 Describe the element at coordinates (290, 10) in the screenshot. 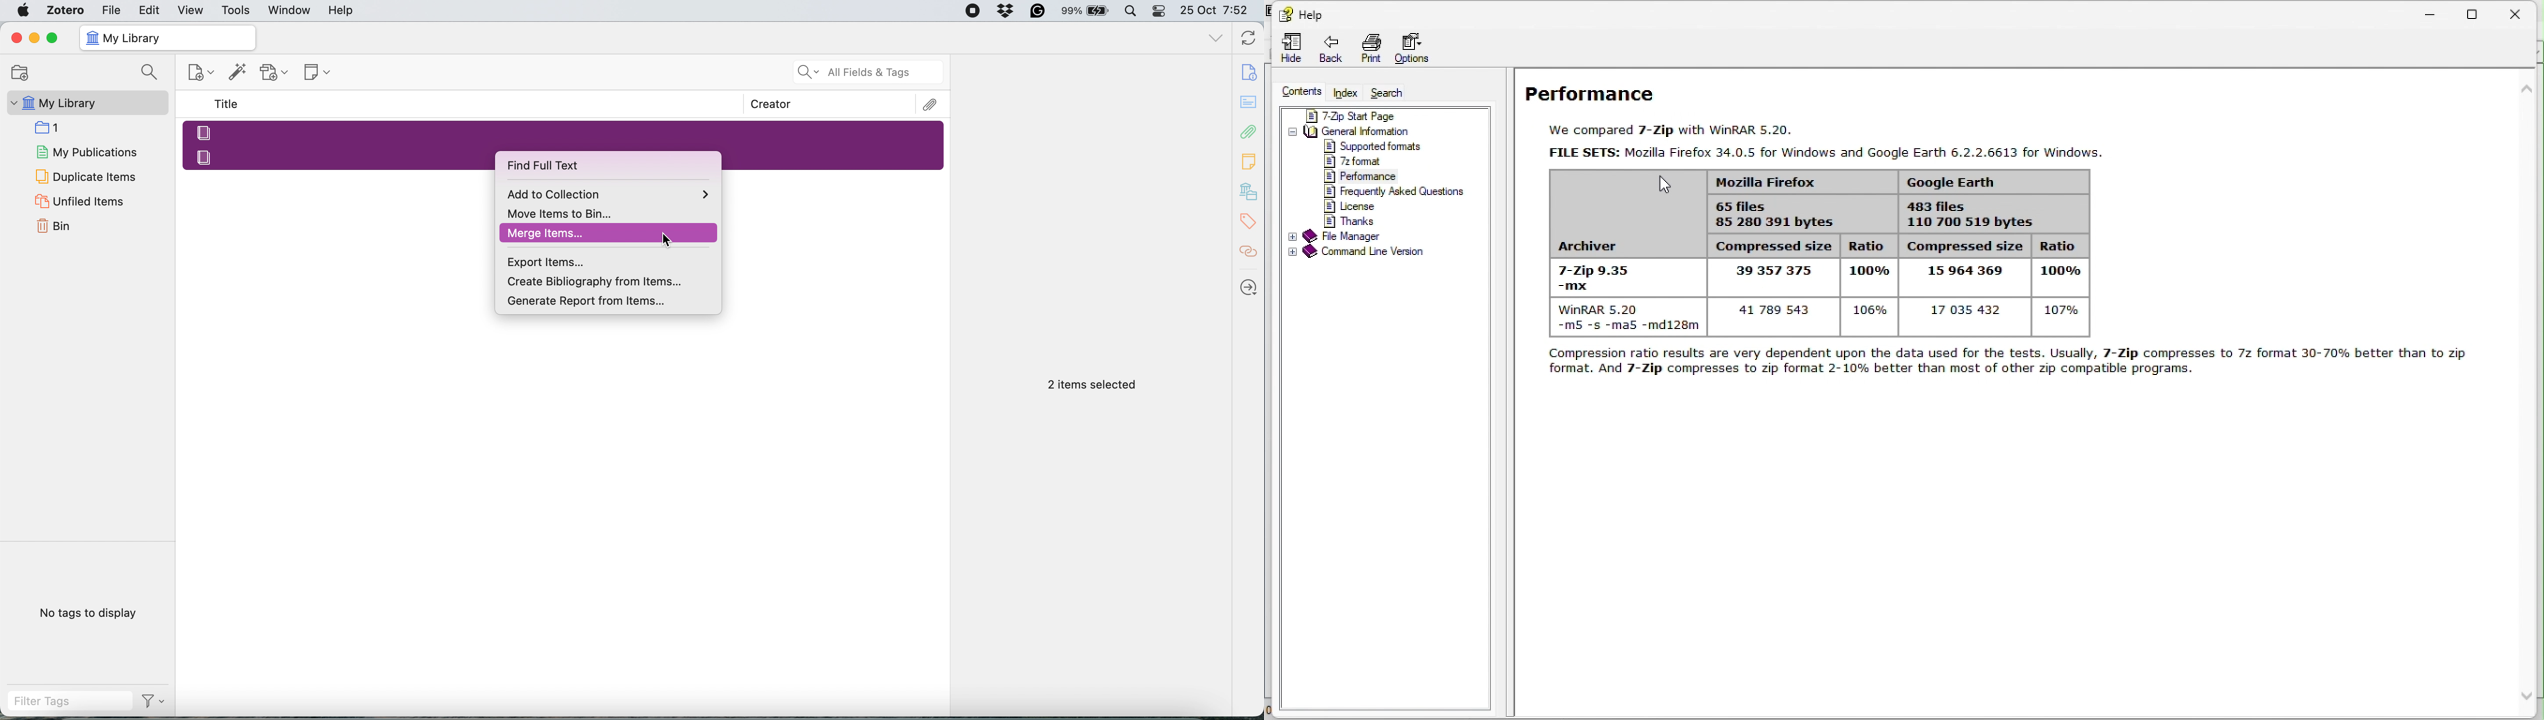

I see `Window` at that location.